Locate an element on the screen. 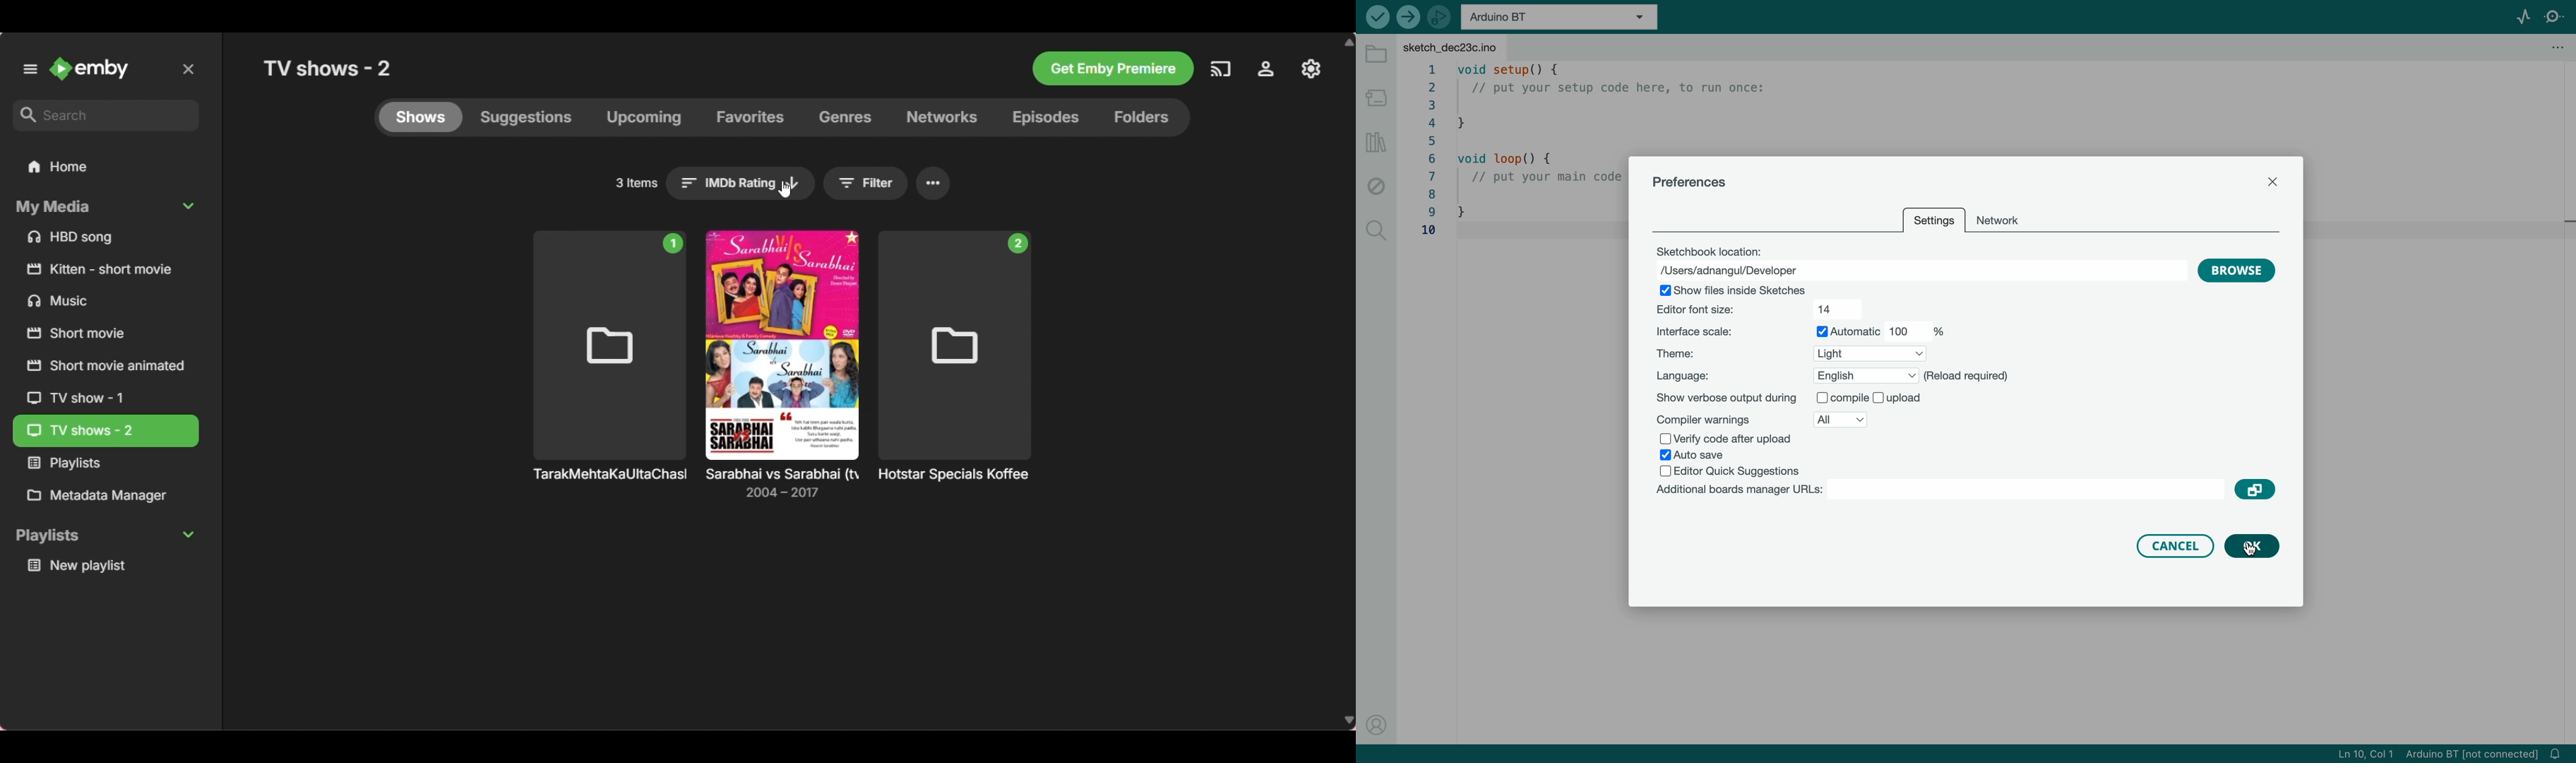 The height and width of the screenshot is (784, 2576). show file is located at coordinates (1746, 290).